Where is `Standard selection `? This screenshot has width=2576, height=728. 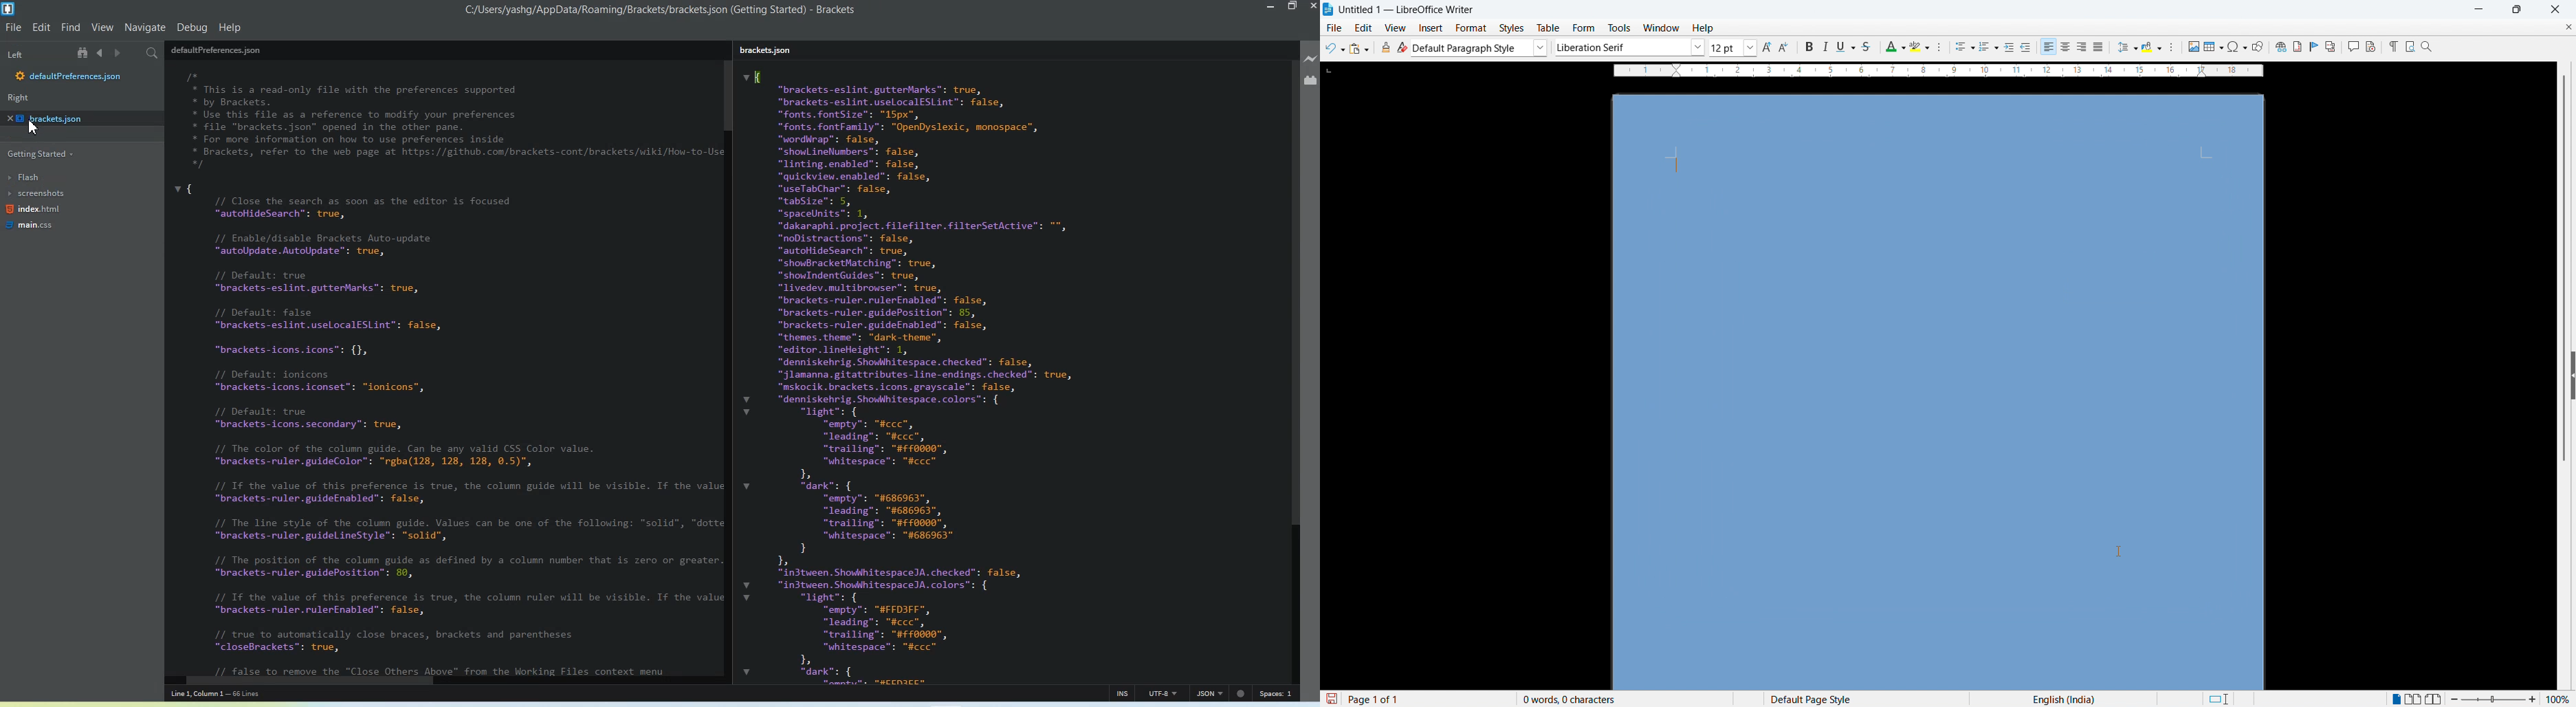
Standard selection  is located at coordinates (2218, 699).